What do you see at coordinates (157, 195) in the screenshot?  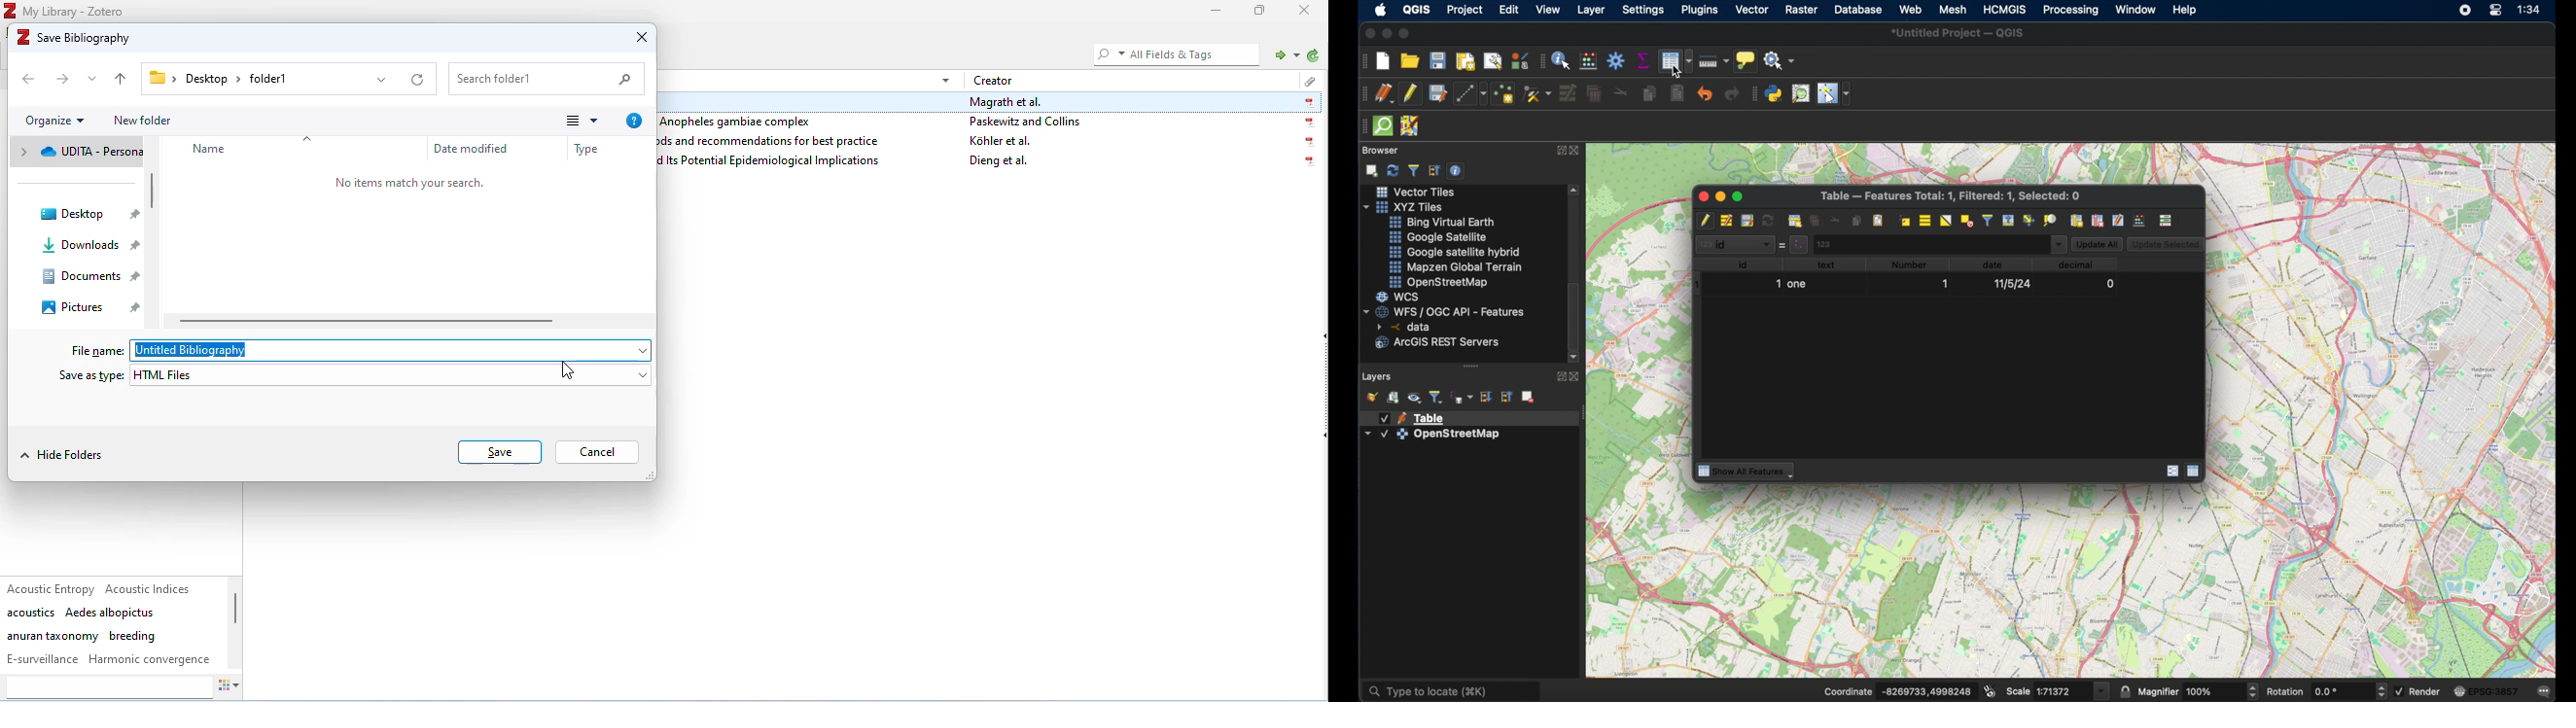 I see `vertical scroll bar` at bounding box center [157, 195].